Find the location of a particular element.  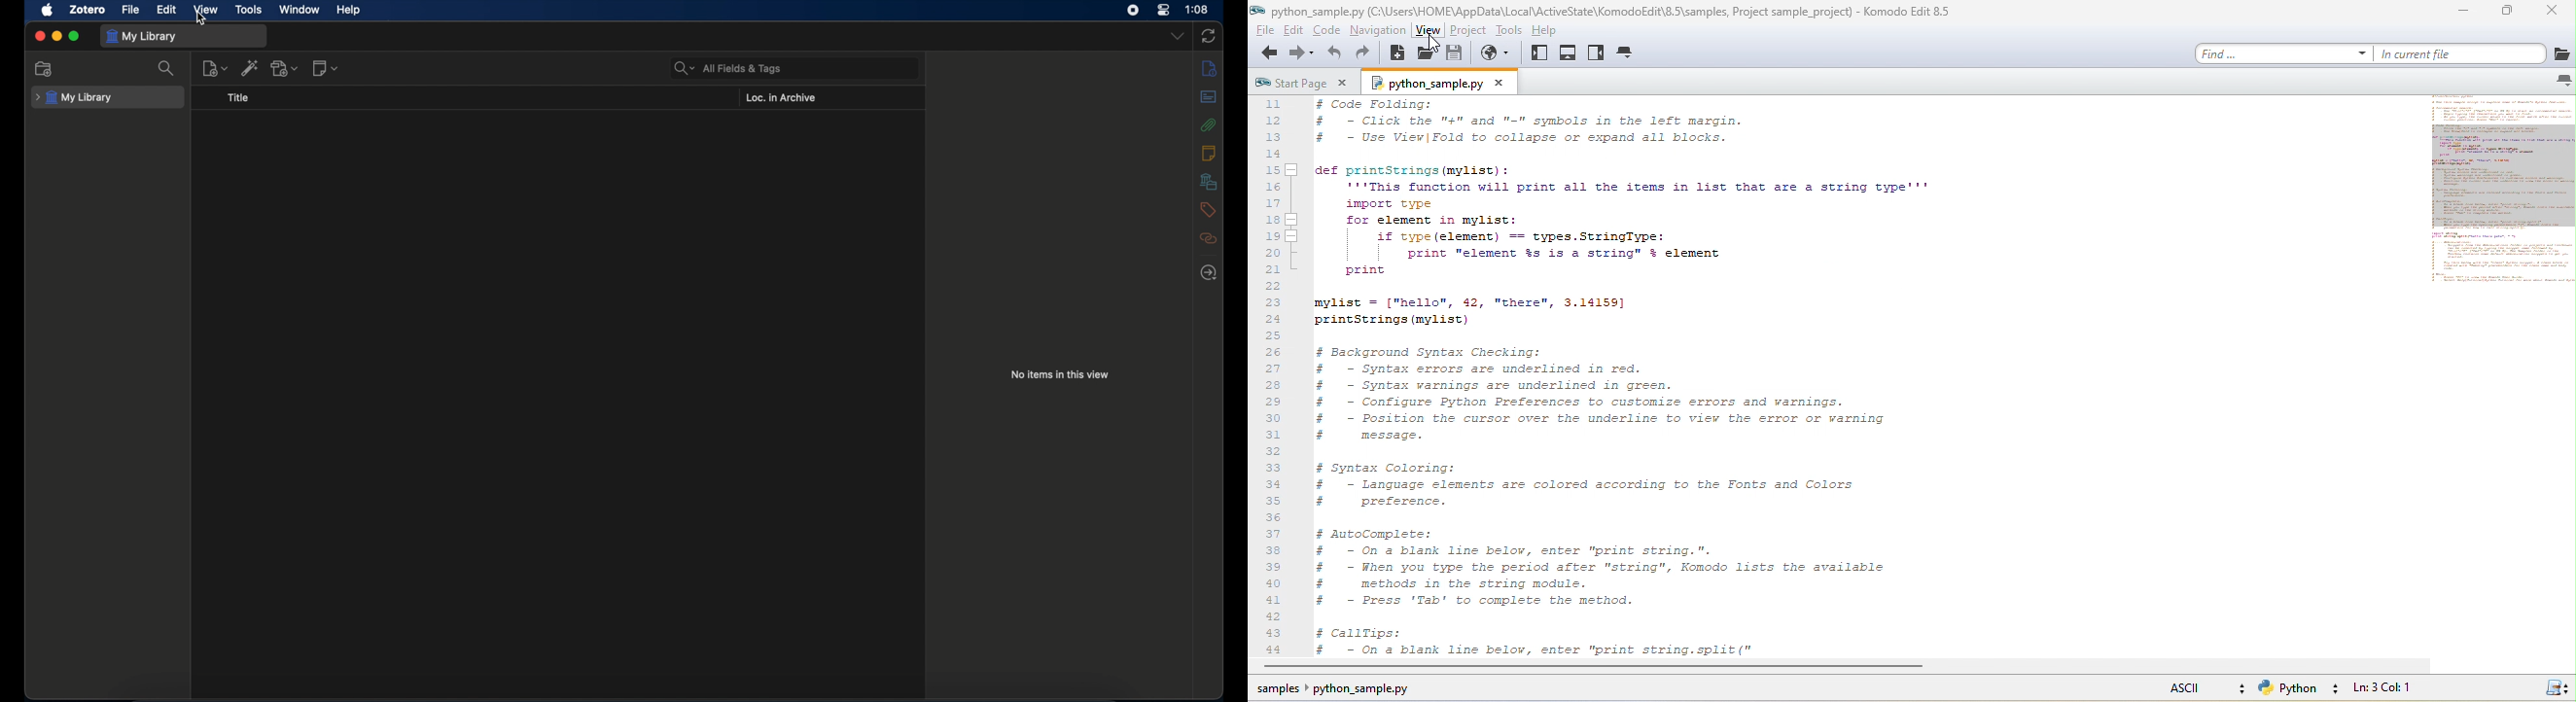

new collection is located at coordinates (44, 69).